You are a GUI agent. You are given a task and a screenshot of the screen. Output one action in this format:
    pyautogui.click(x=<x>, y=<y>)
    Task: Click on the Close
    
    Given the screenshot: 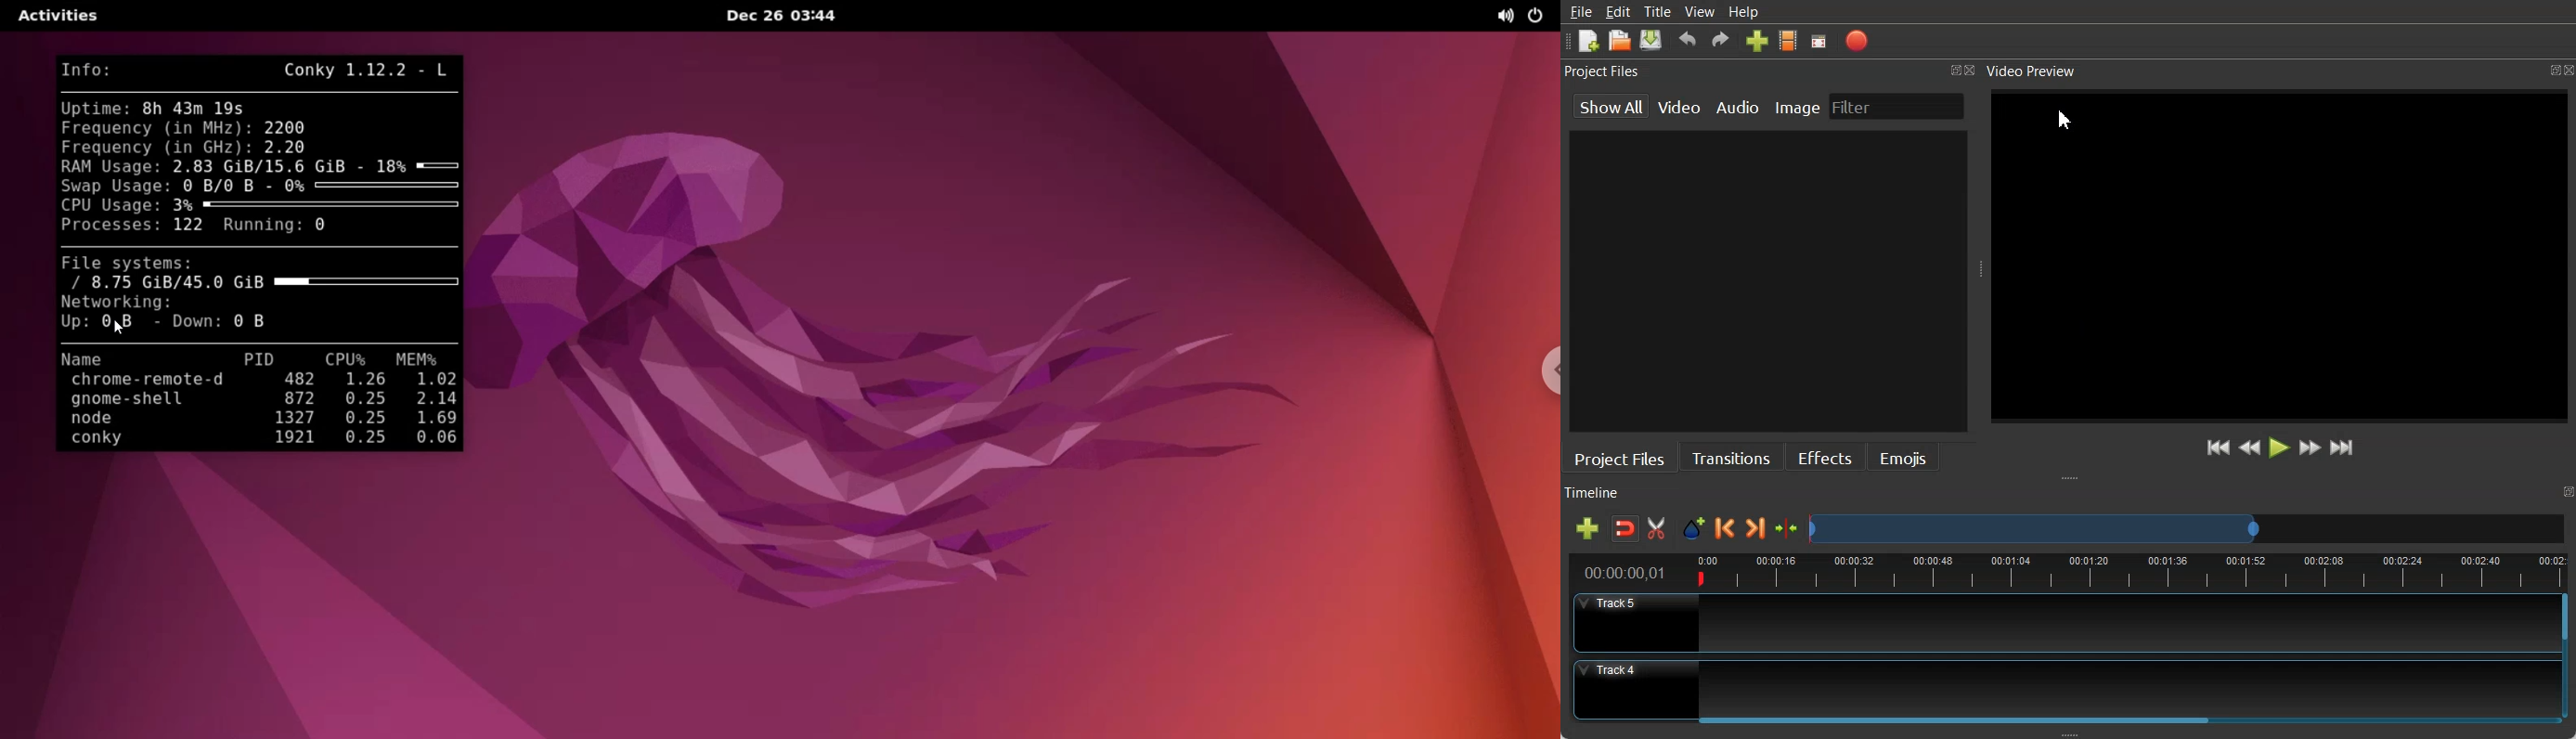 What is the action you would take?
    pyautogui.click(x=1970, y=70)
    